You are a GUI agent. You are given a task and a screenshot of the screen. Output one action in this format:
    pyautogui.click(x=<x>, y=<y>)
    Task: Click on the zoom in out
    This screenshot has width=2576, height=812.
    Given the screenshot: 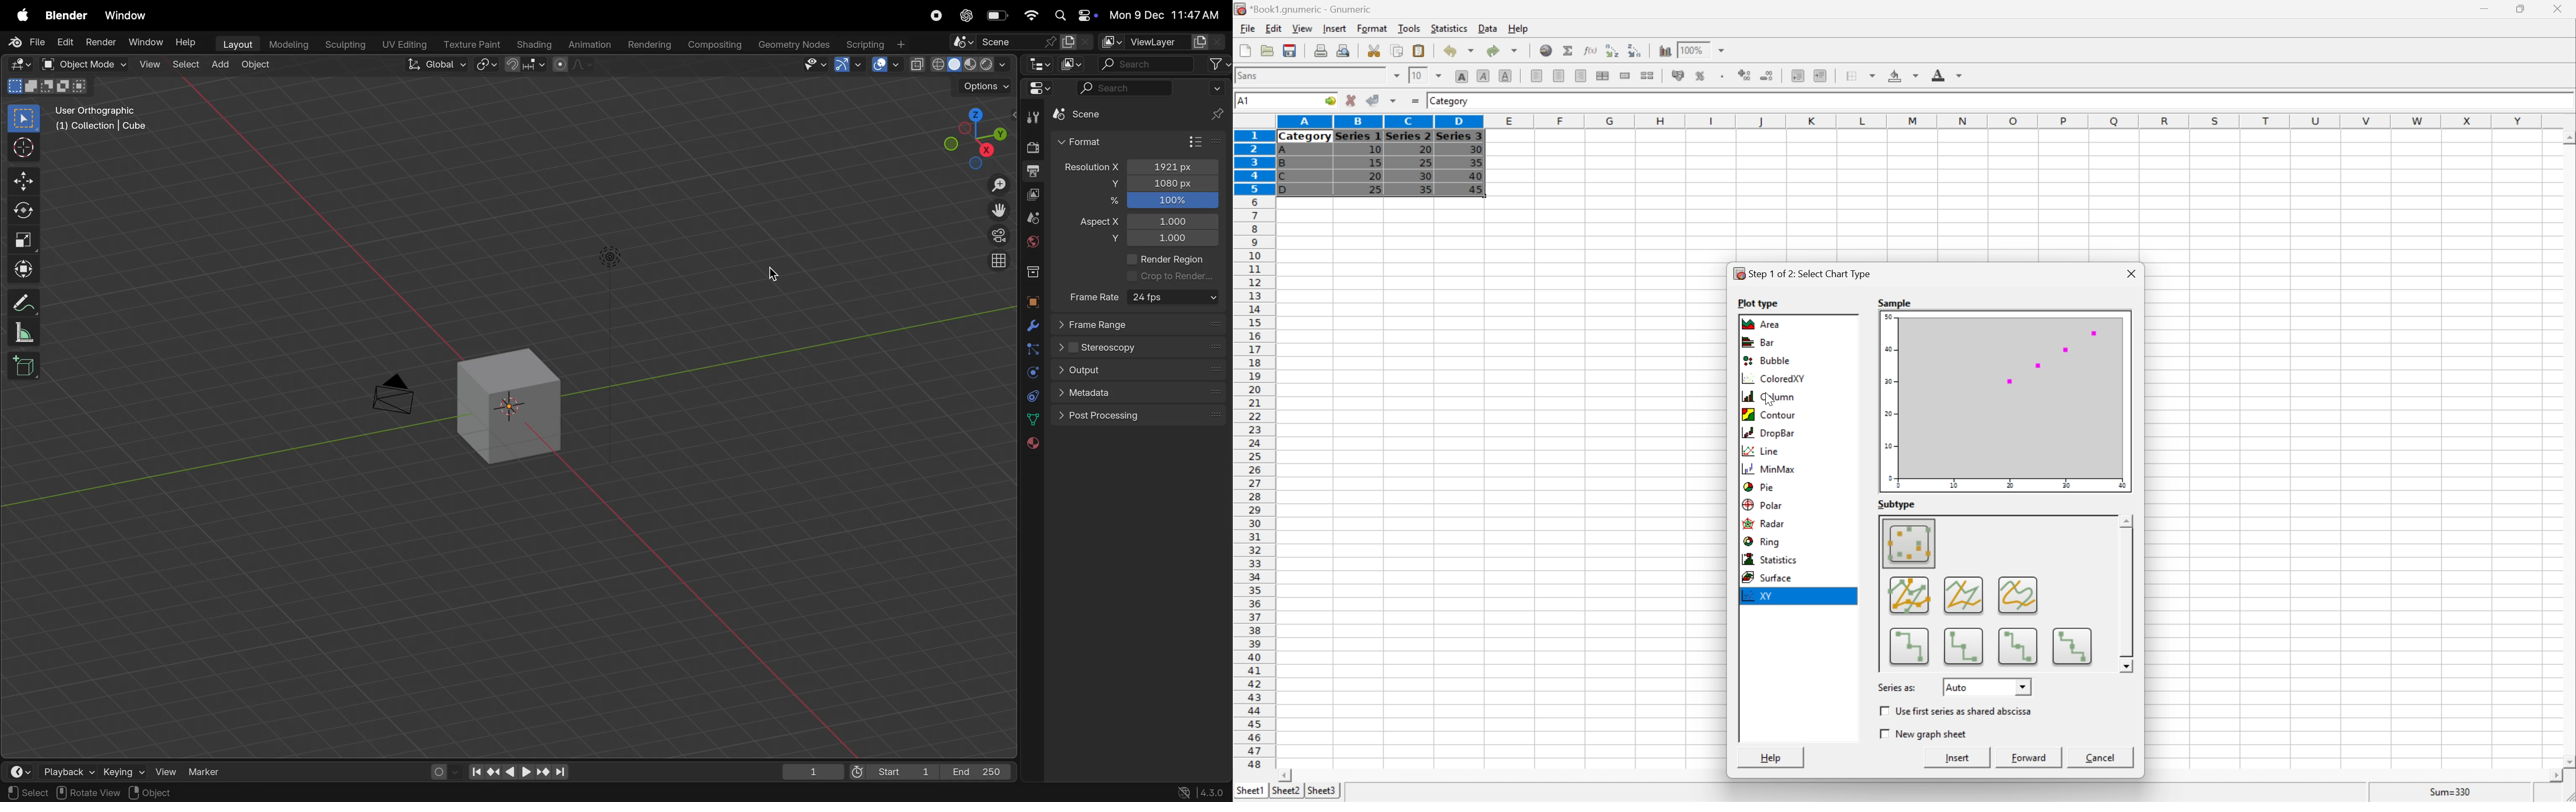 What is the action you would take?
    pyautogui.click(x=994, y=185)
    